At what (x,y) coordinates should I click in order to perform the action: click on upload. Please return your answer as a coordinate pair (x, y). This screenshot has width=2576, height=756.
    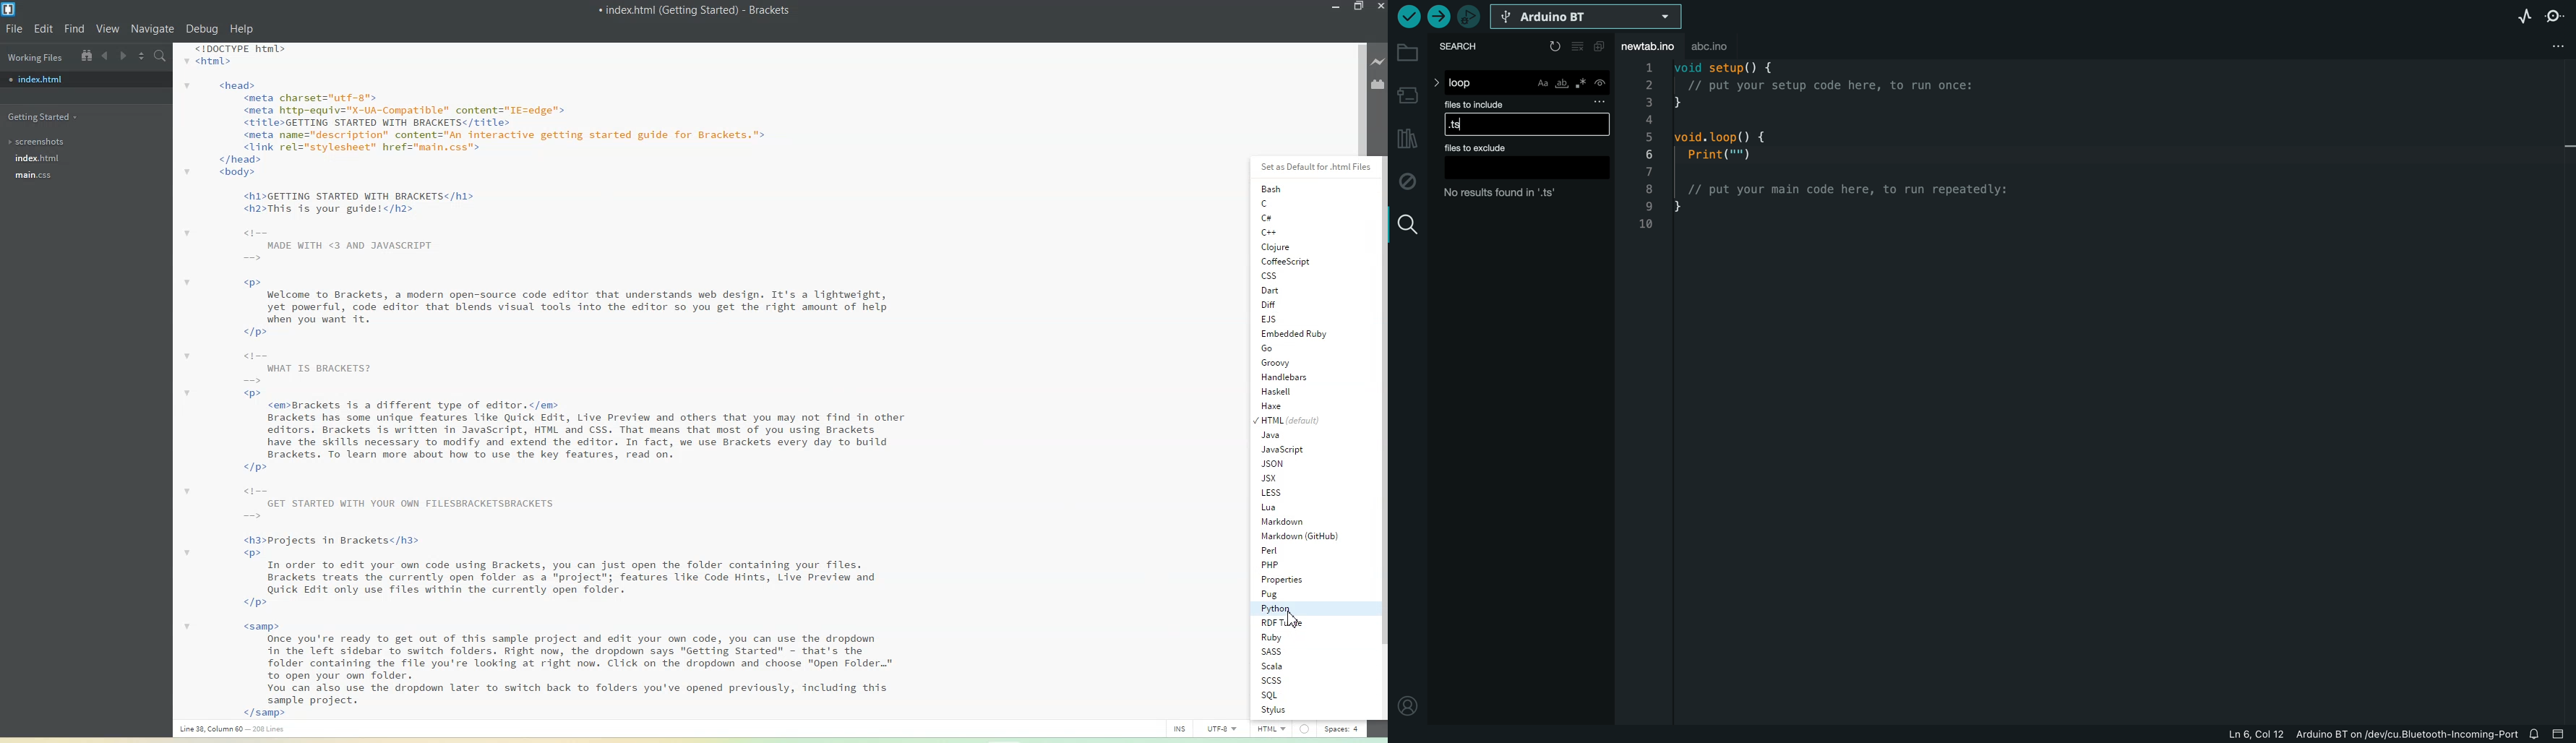
    Looking at the image, I should click on (1440, 17).